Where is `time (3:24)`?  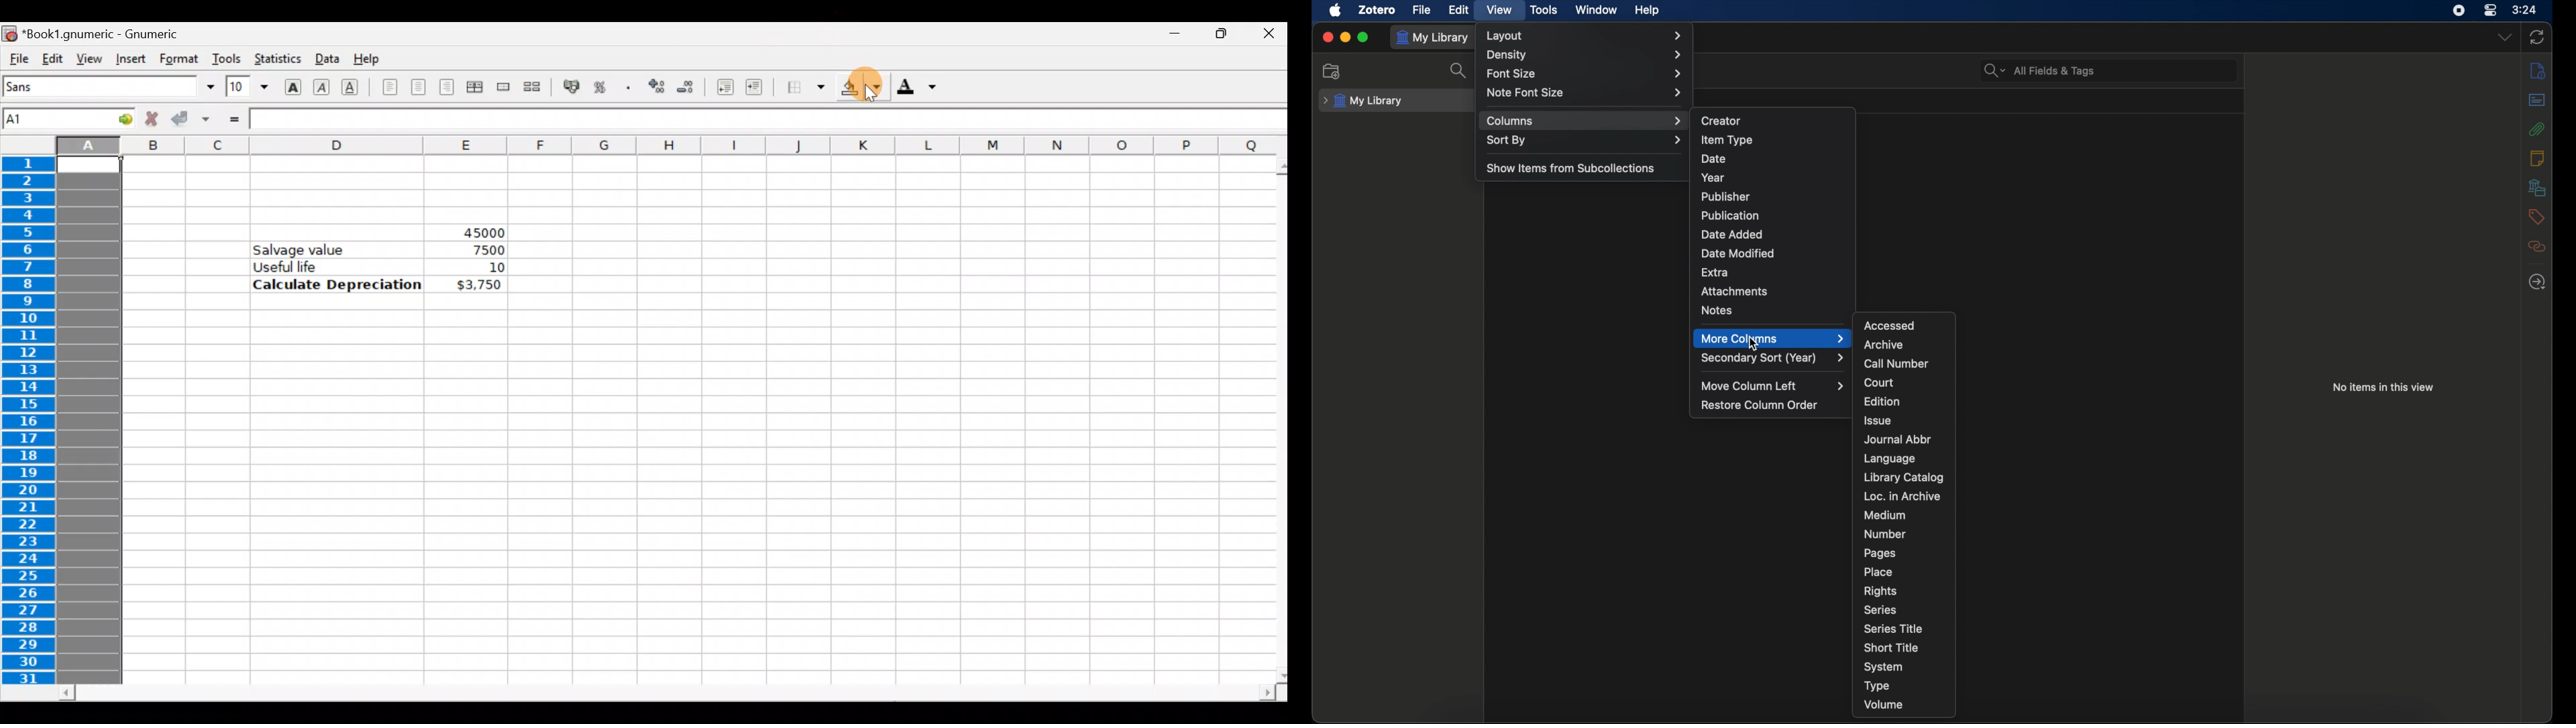
time (3:24) is located at coordinates (2524, 9).